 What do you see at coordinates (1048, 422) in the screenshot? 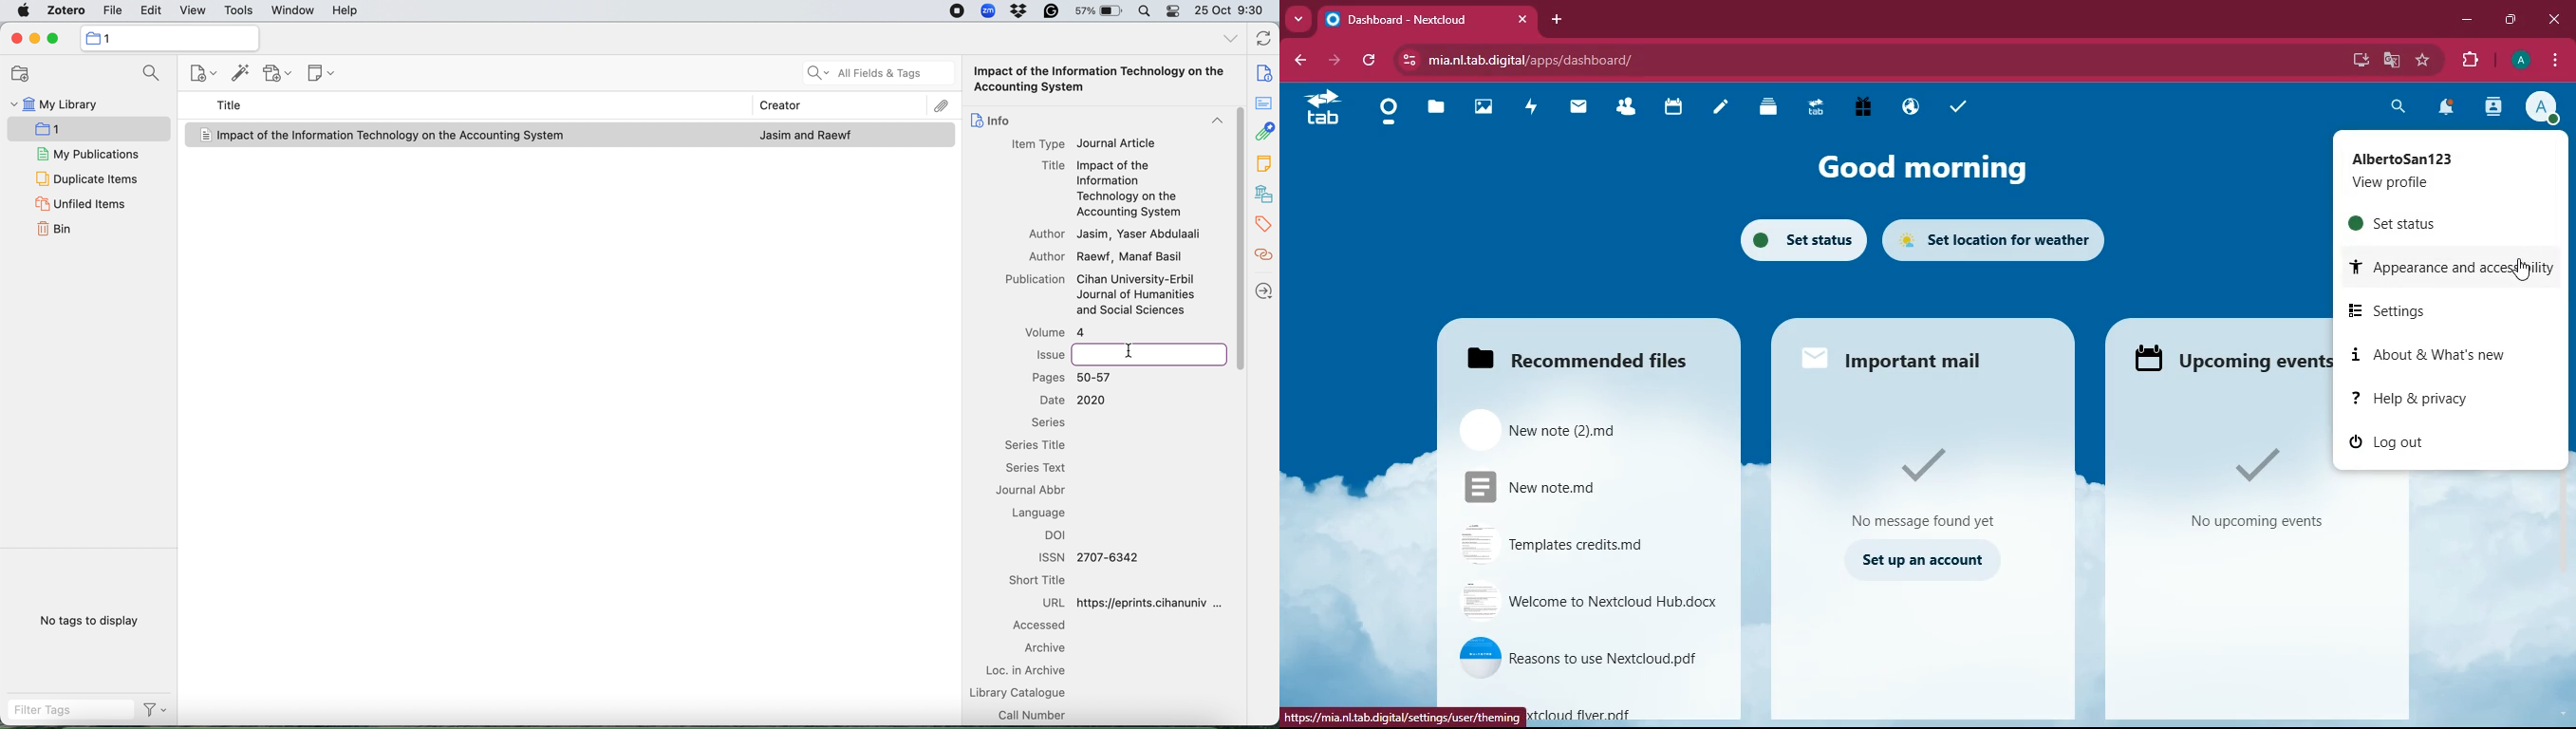
I see `series` at bounding box center [1048, 422].